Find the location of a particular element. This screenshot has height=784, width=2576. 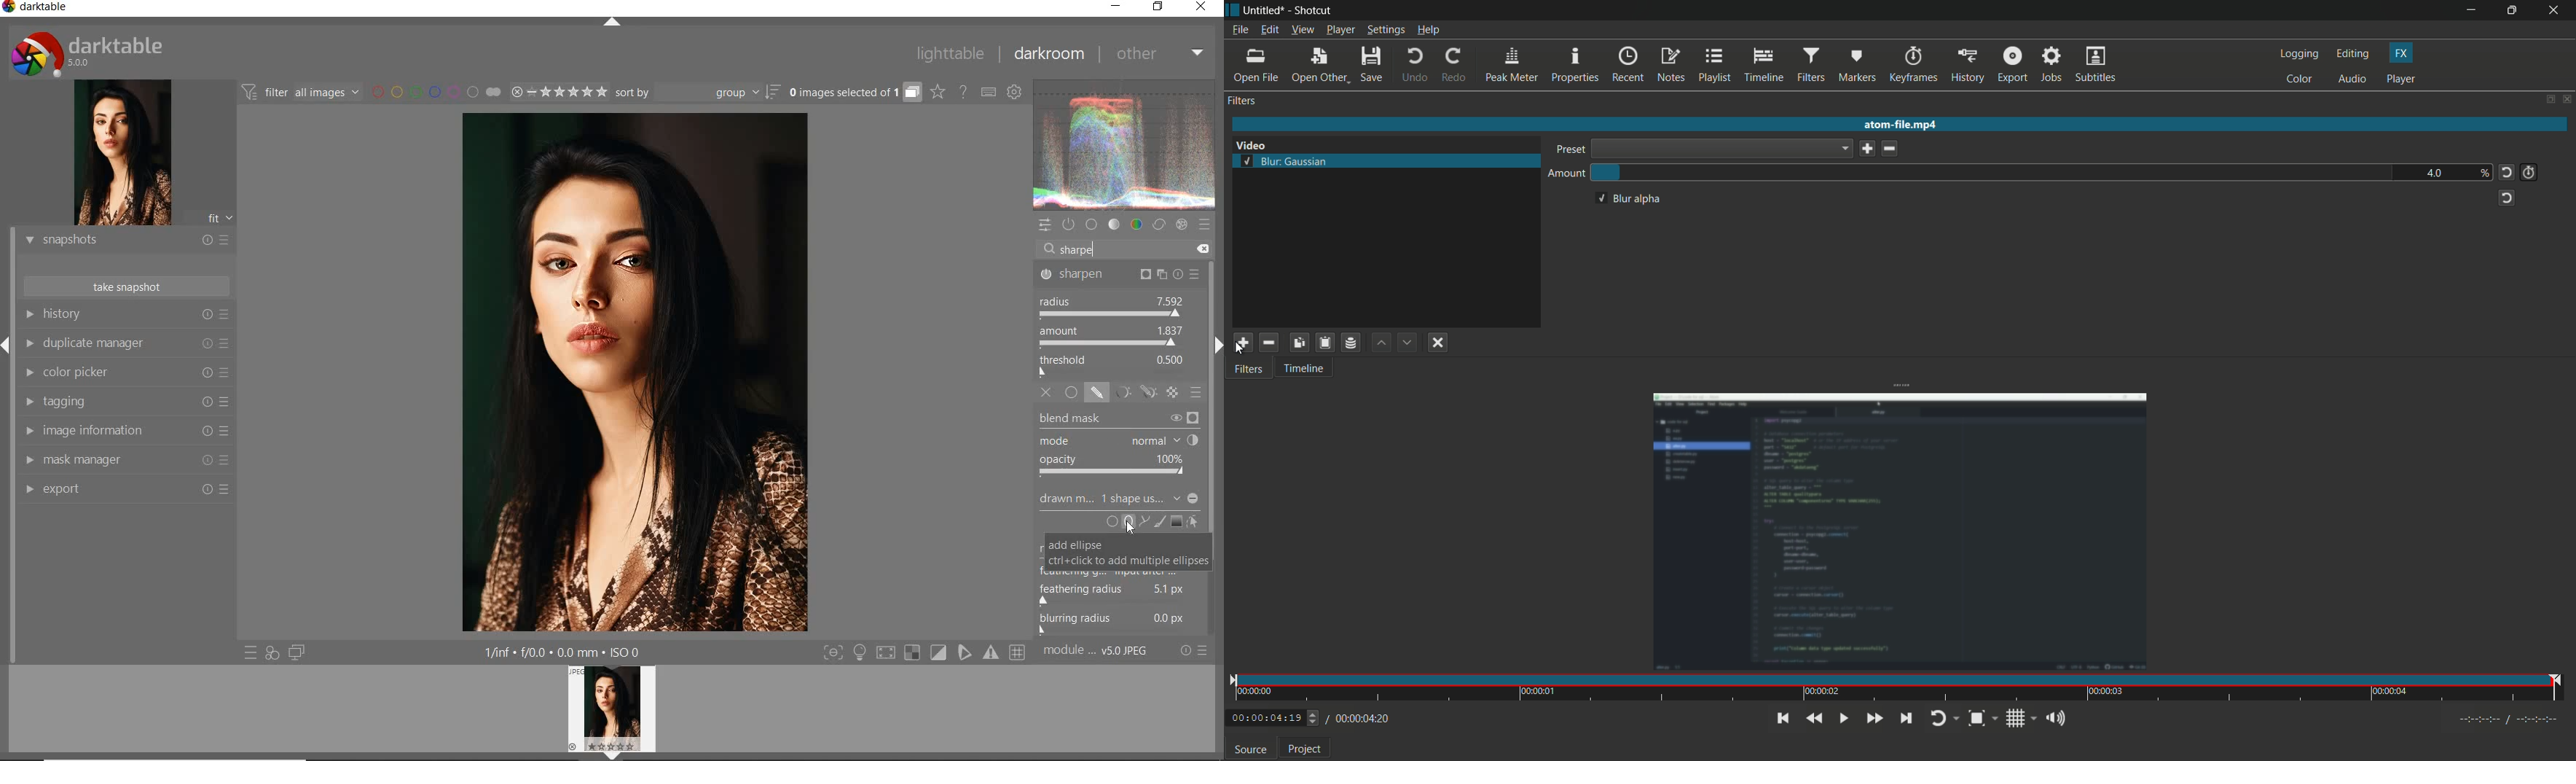

time is located at coordinates (1898, 688).